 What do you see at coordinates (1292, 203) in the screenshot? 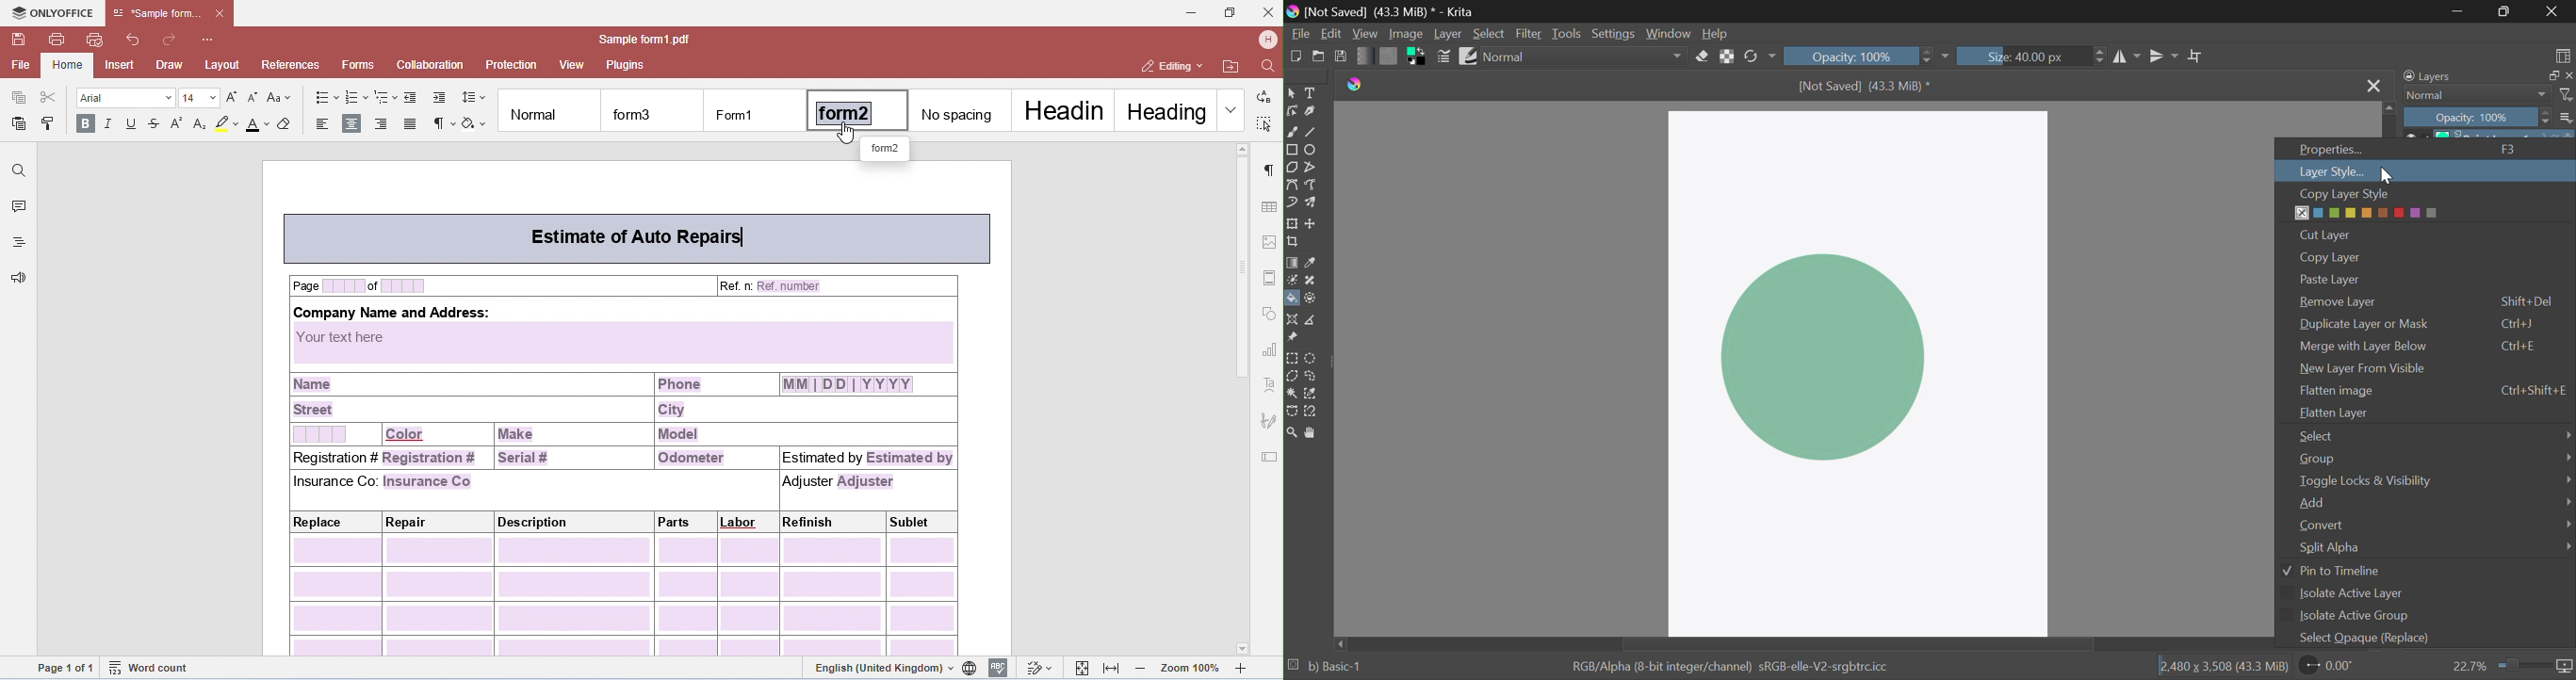
I see `Dynamic Brush` at bounding box center [1292, 203].